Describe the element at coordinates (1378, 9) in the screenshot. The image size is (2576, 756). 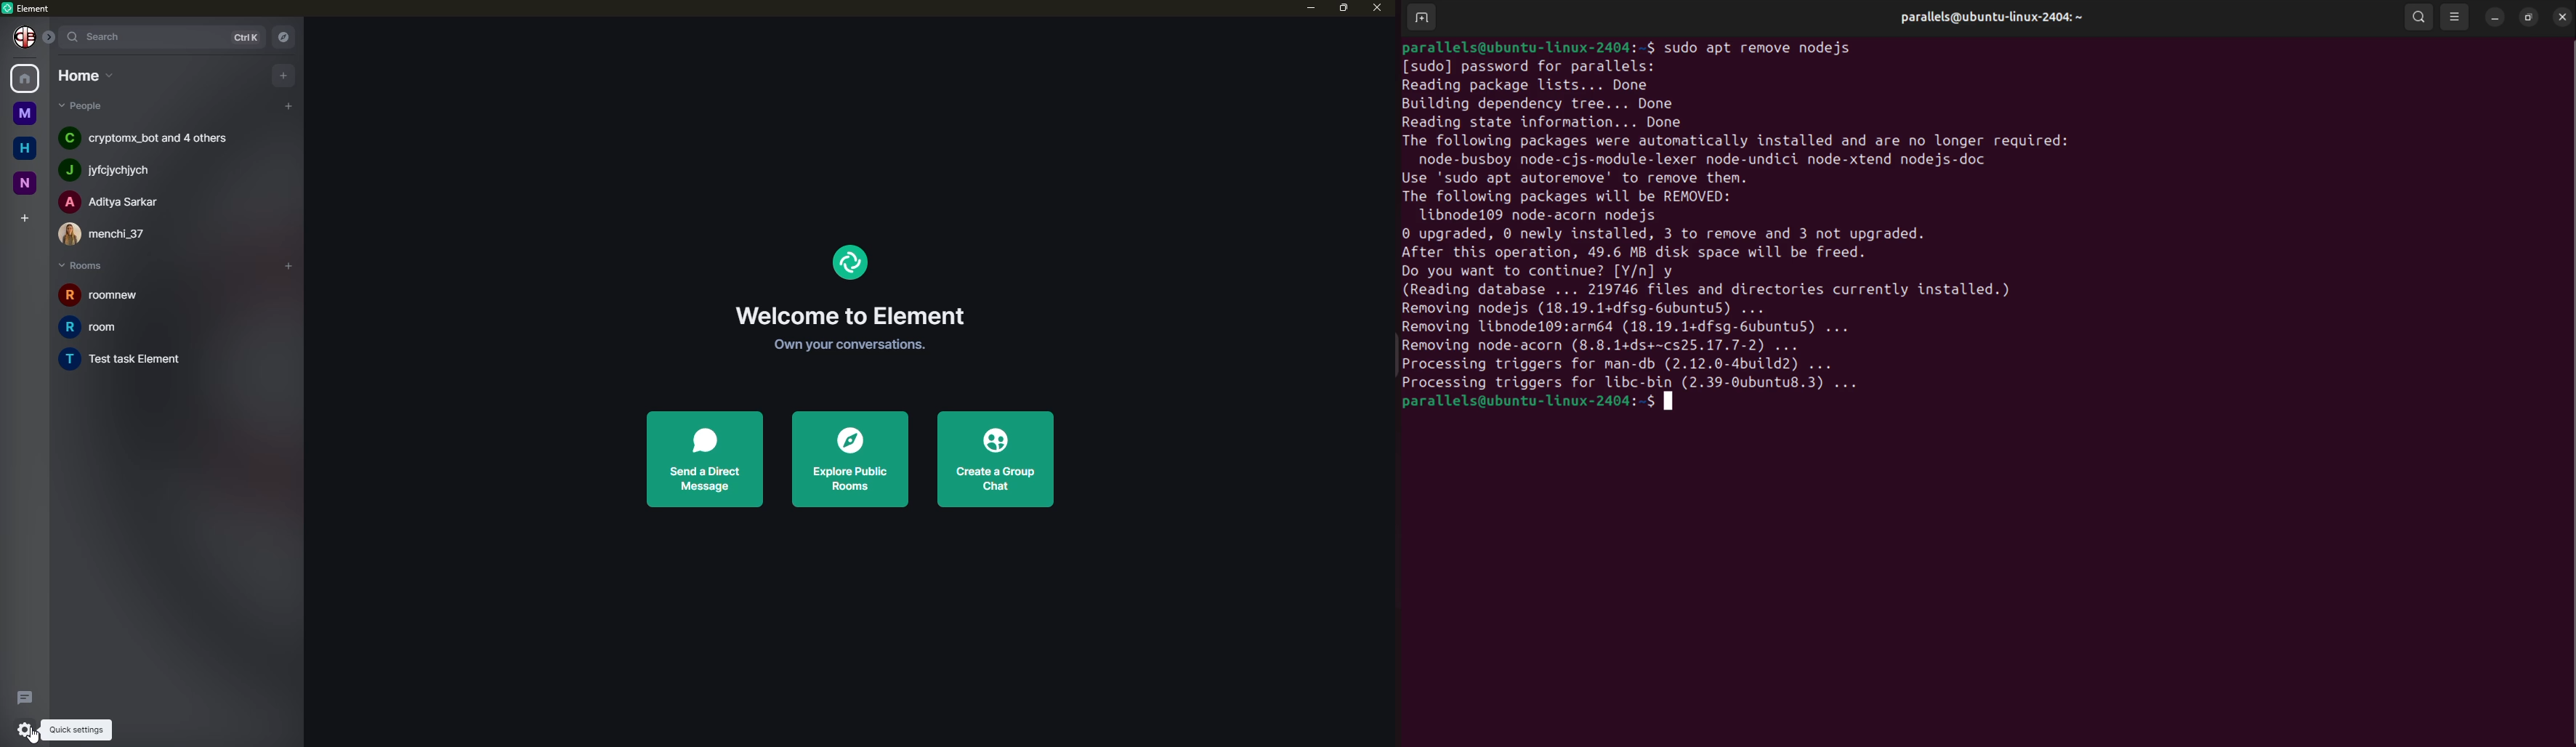
I see `close` at that location.